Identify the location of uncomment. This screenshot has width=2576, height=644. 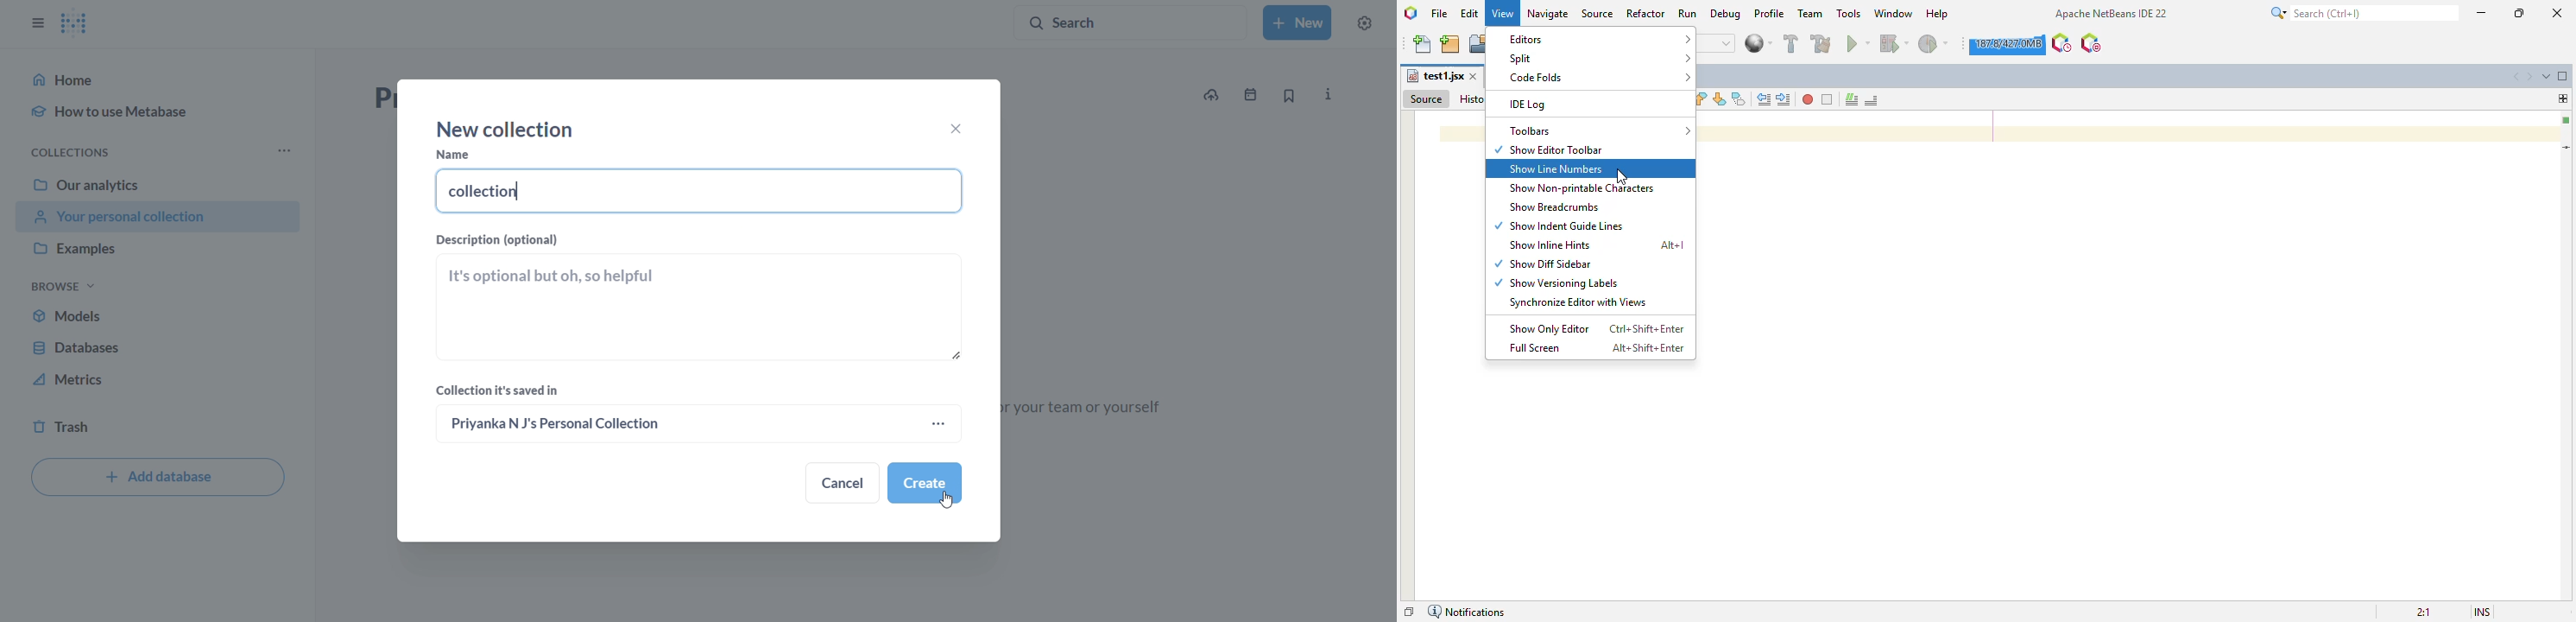
(1871, 100).